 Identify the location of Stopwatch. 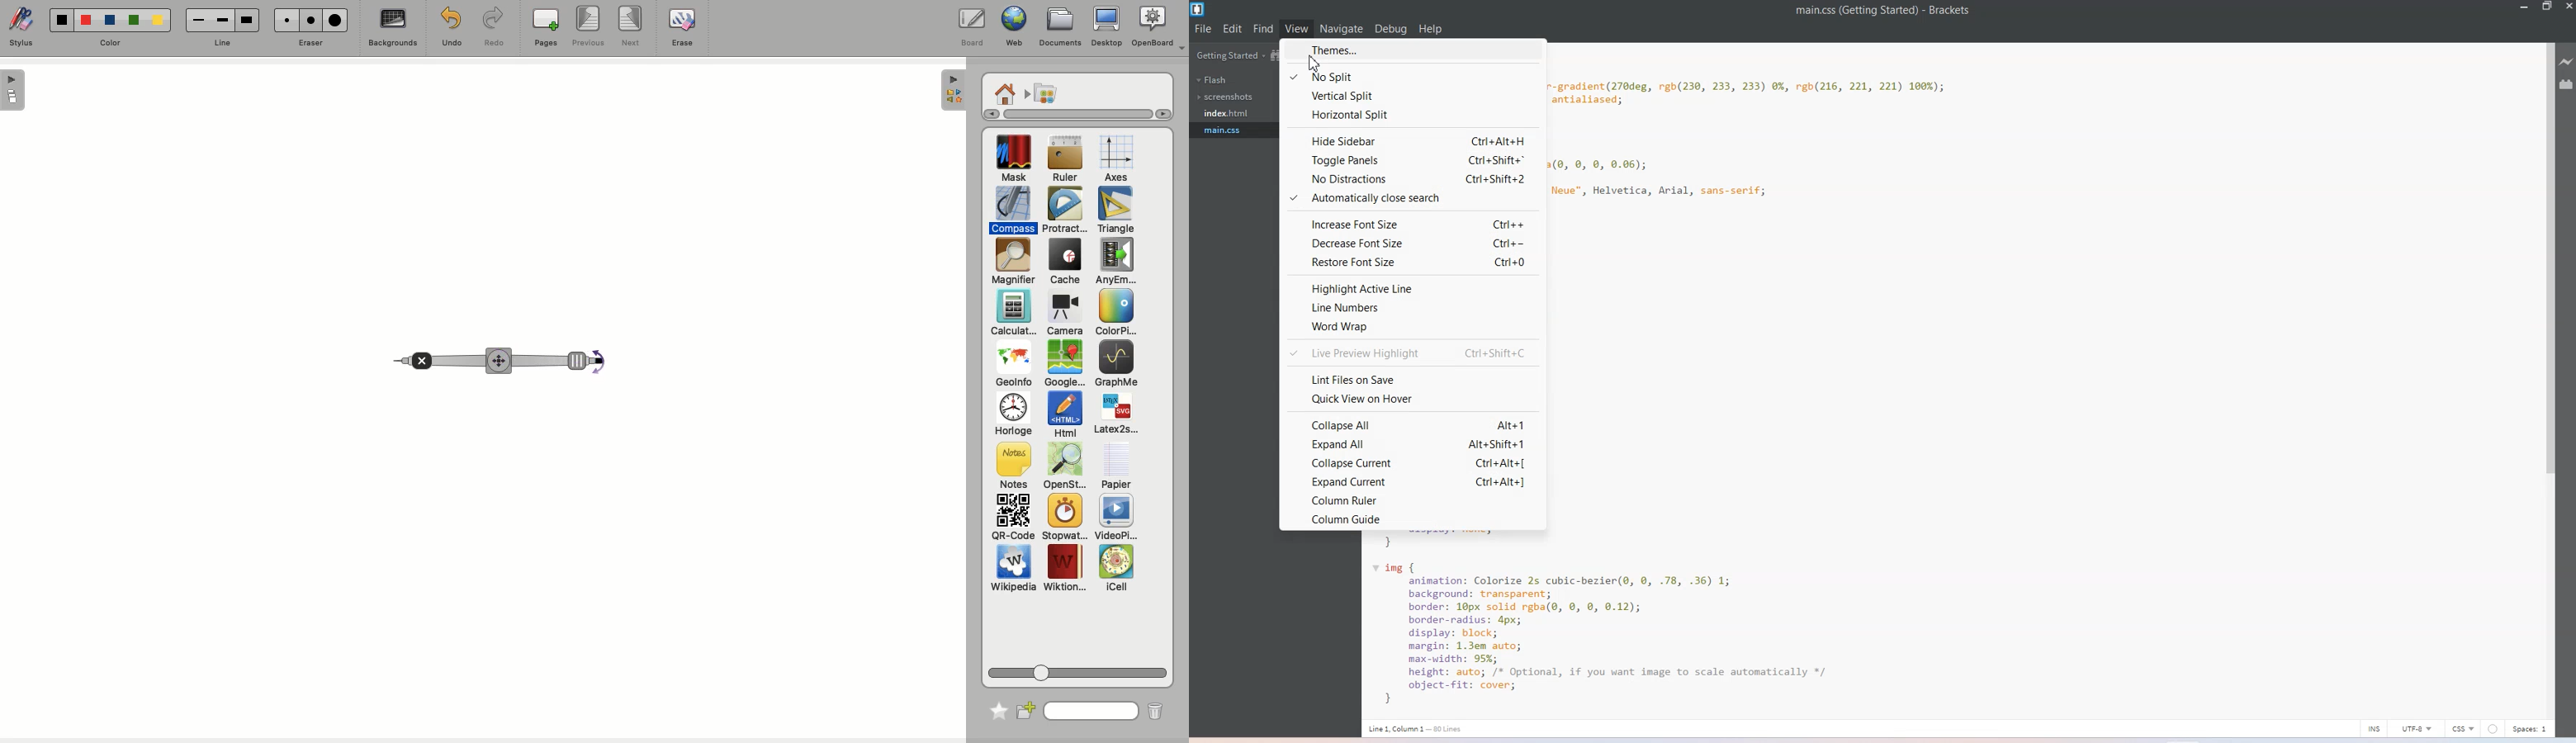
(1063, 518).